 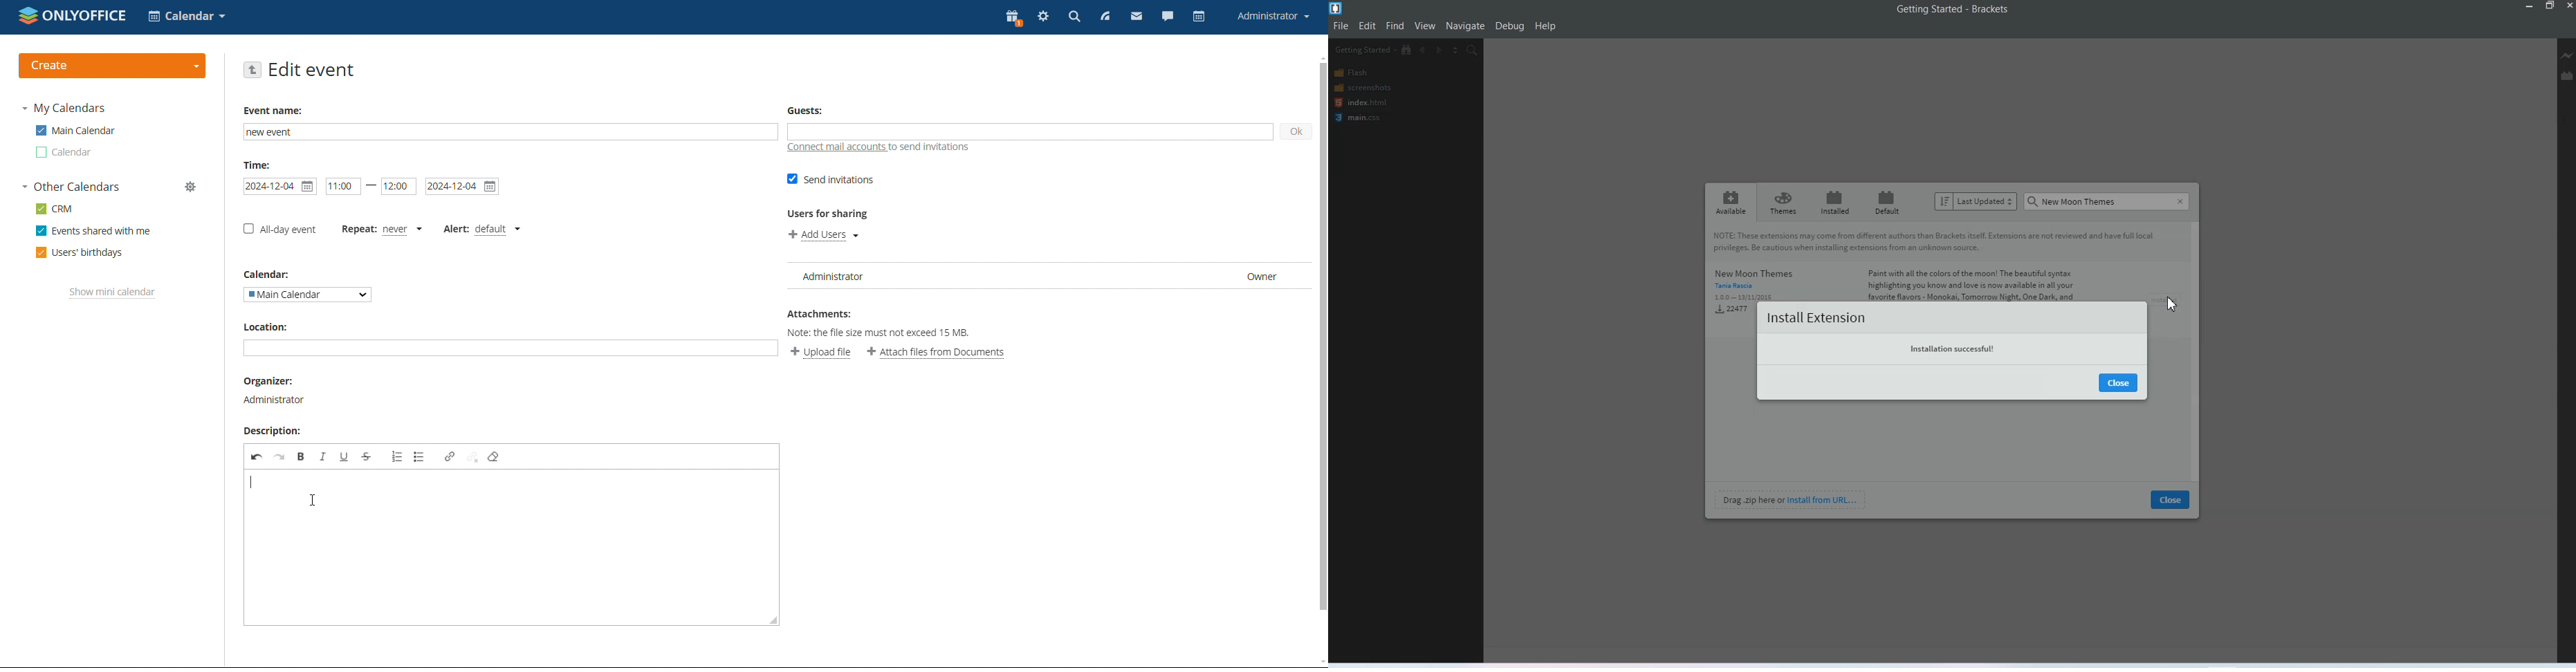 What do you see at coordinates (883, 335) in the screenshot?
I see `Note: the file size must not exceed 15 MB.` at bounding box center [883, 335].